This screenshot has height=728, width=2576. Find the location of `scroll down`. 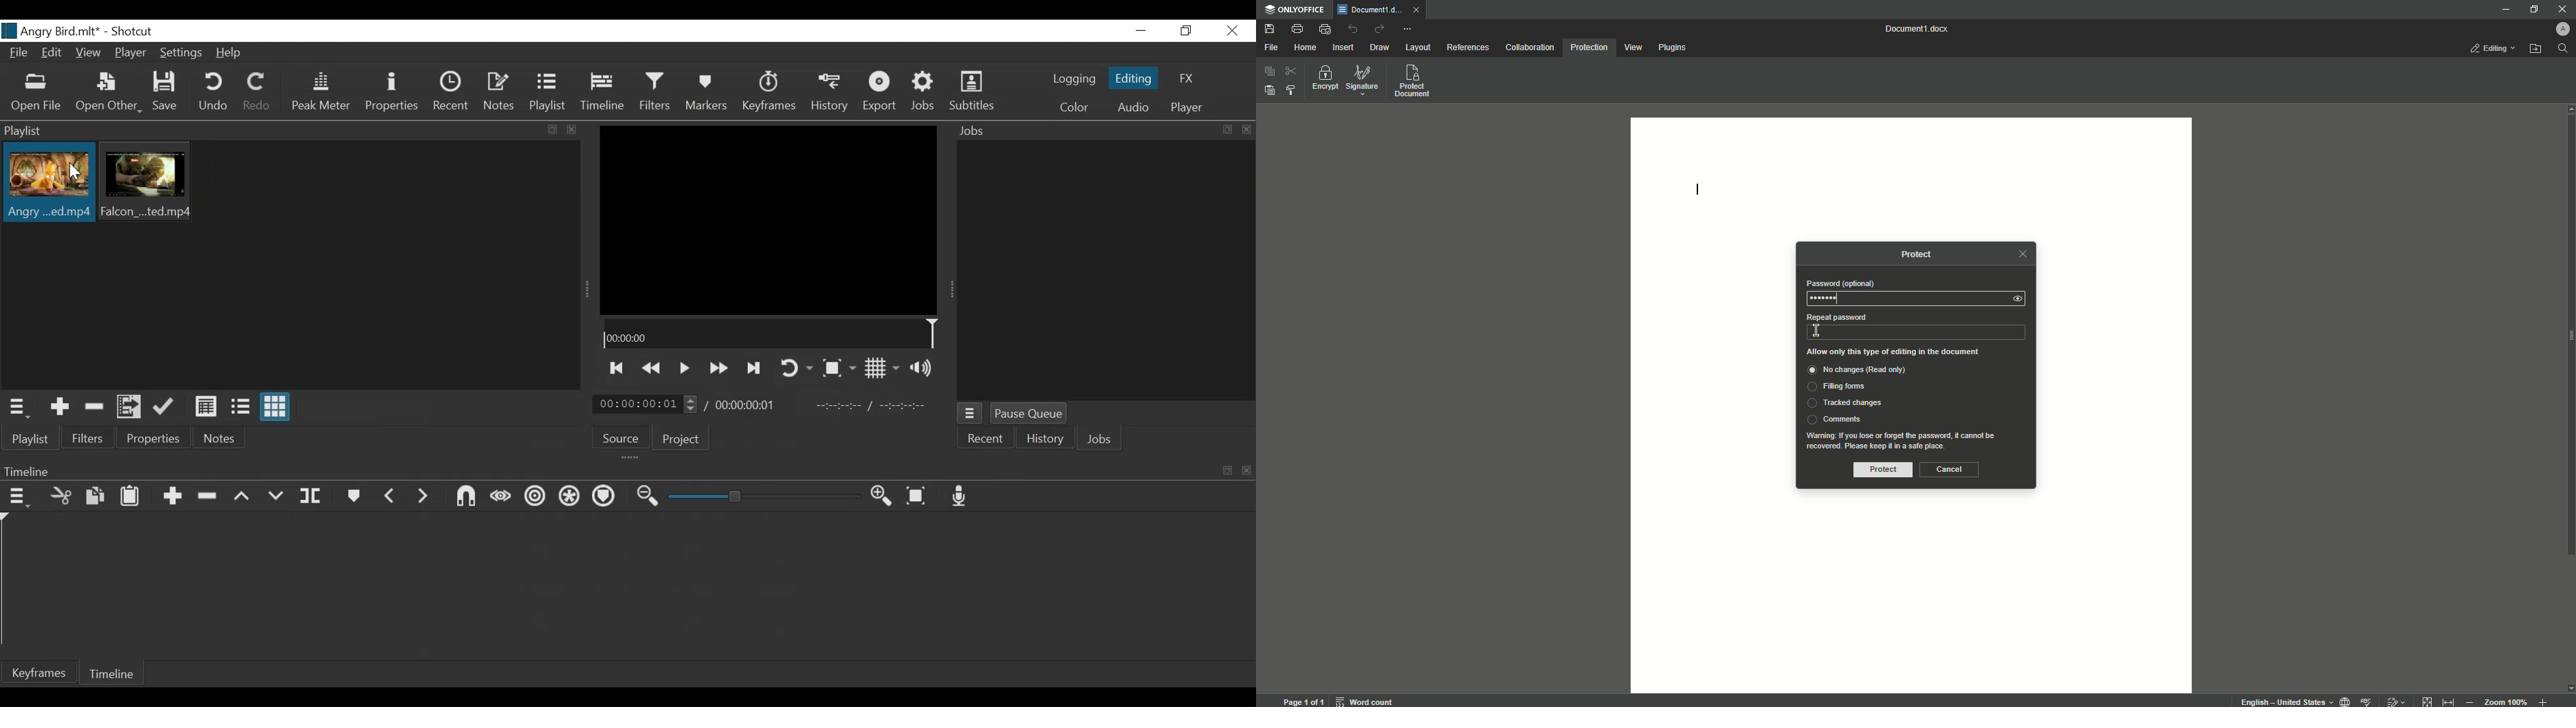

scroll down is located at coordinates (2568, 688).